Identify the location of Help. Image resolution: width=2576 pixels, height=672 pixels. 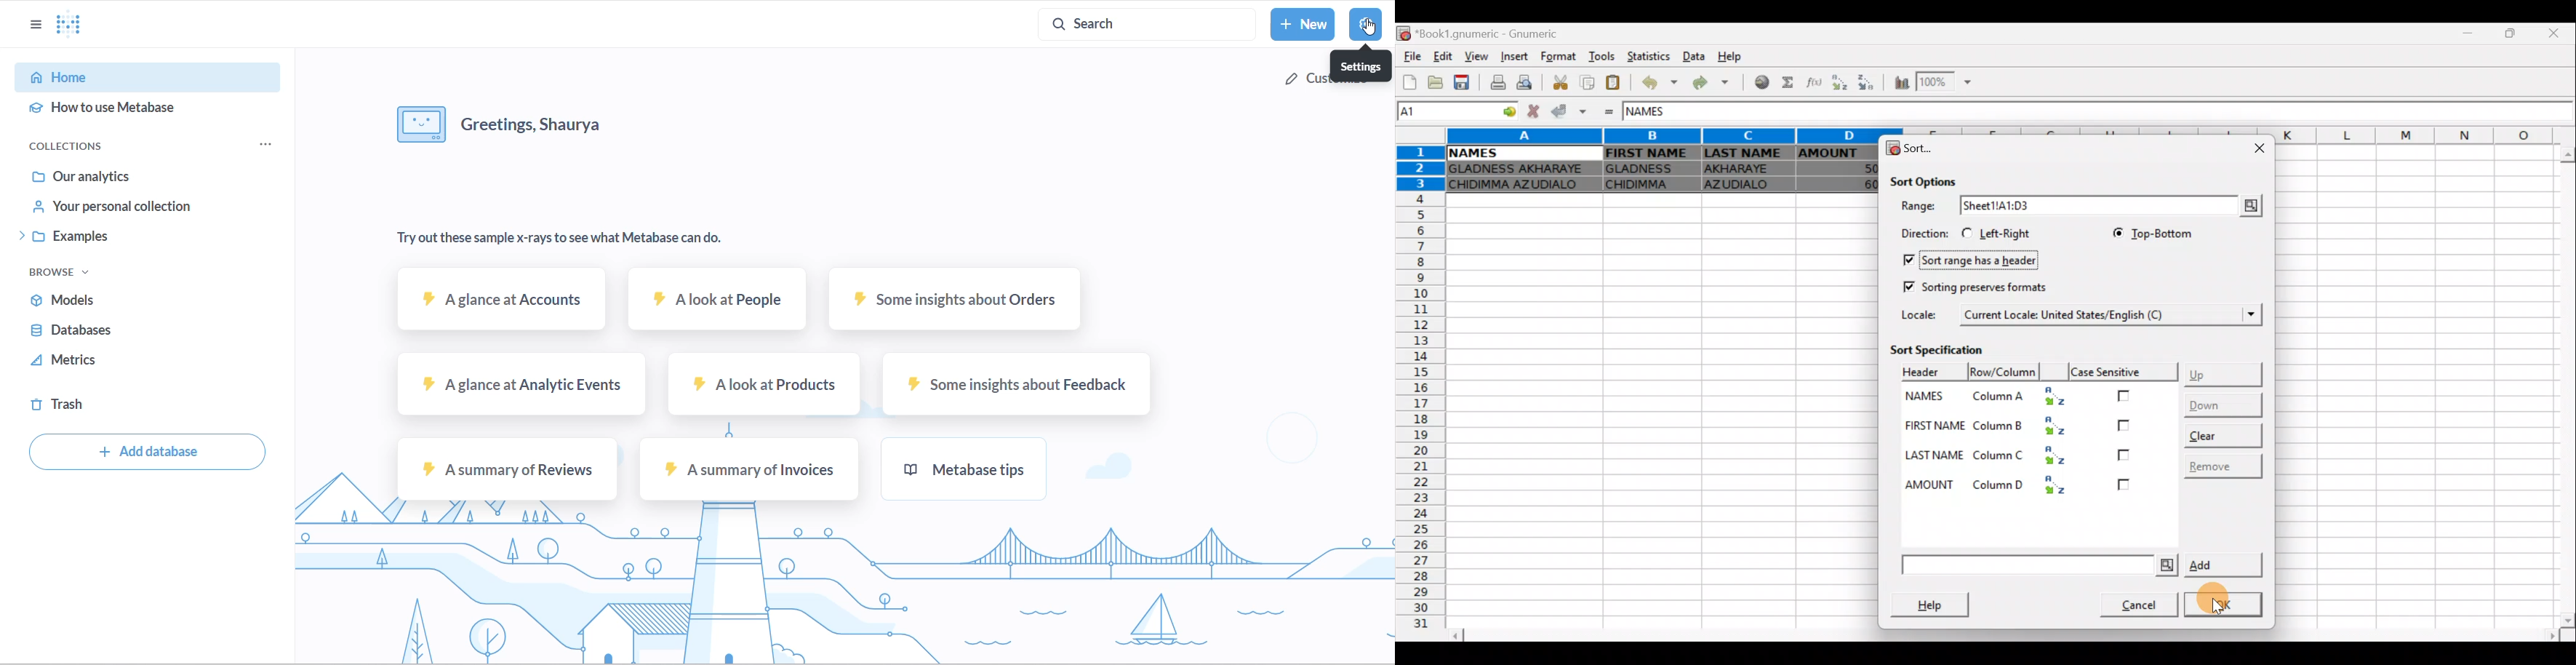
(1738, 54).